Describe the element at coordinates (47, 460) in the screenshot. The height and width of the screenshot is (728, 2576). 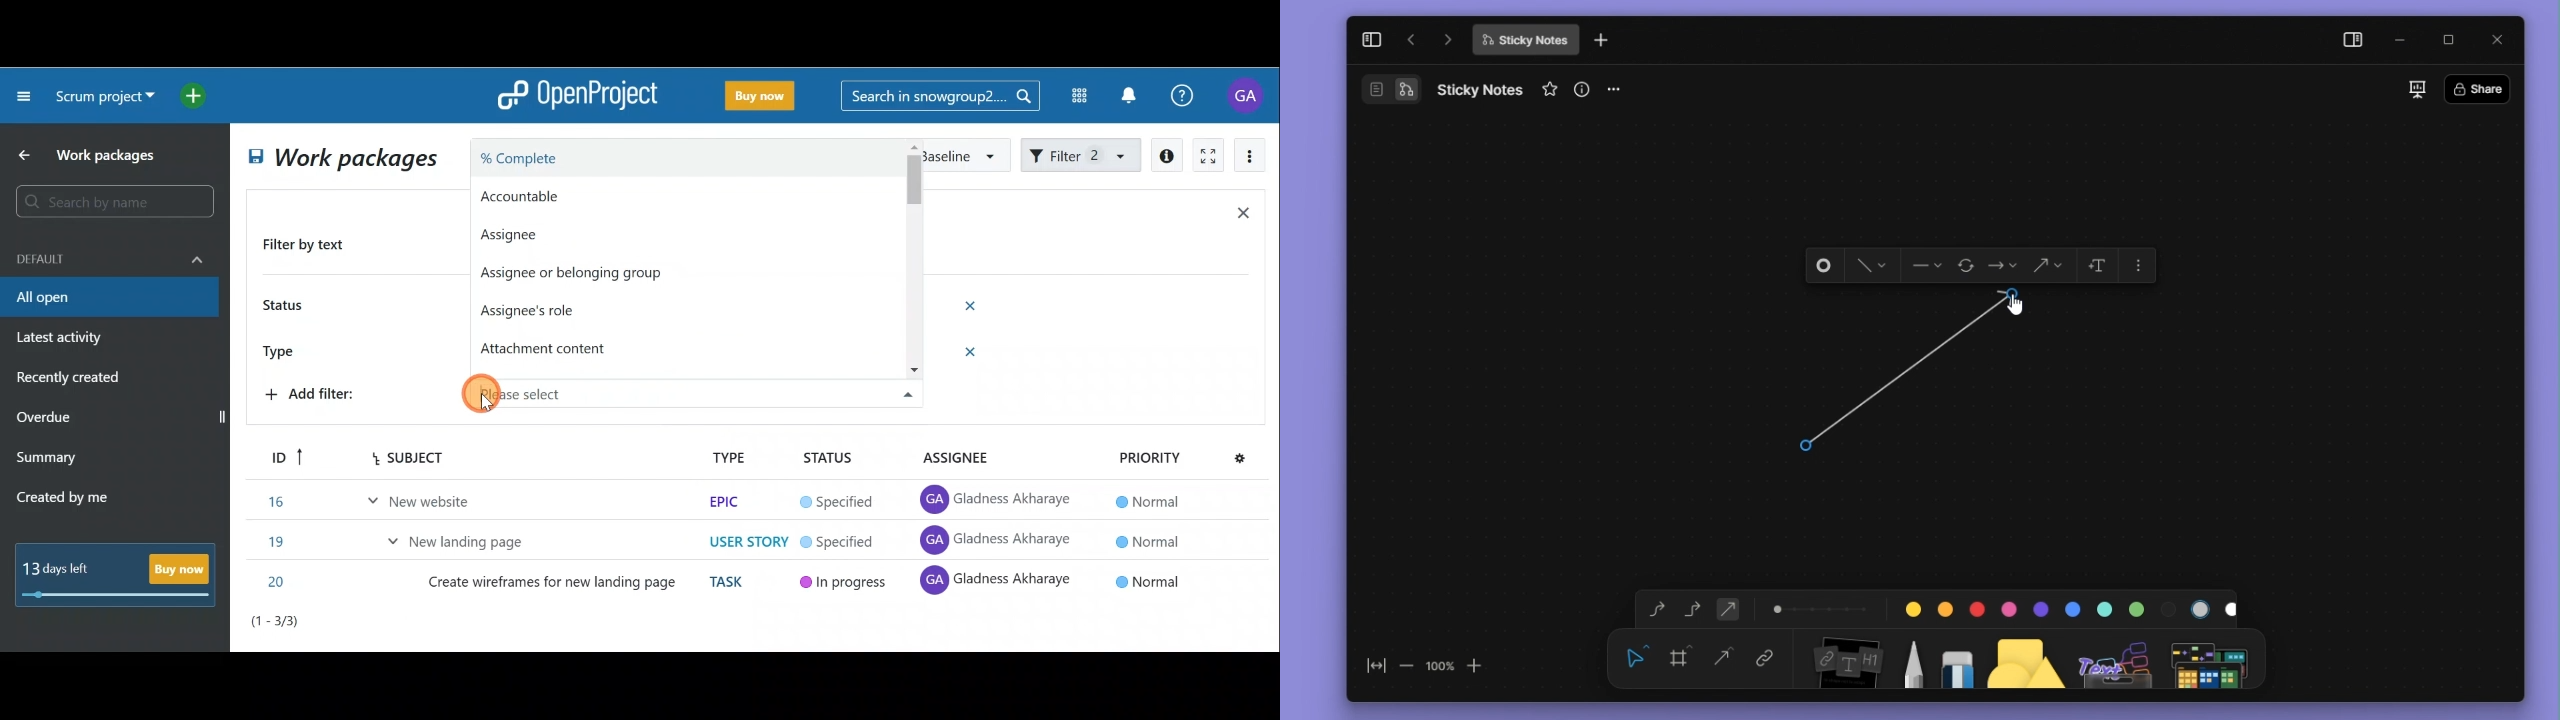
I see `Summary` at that location.